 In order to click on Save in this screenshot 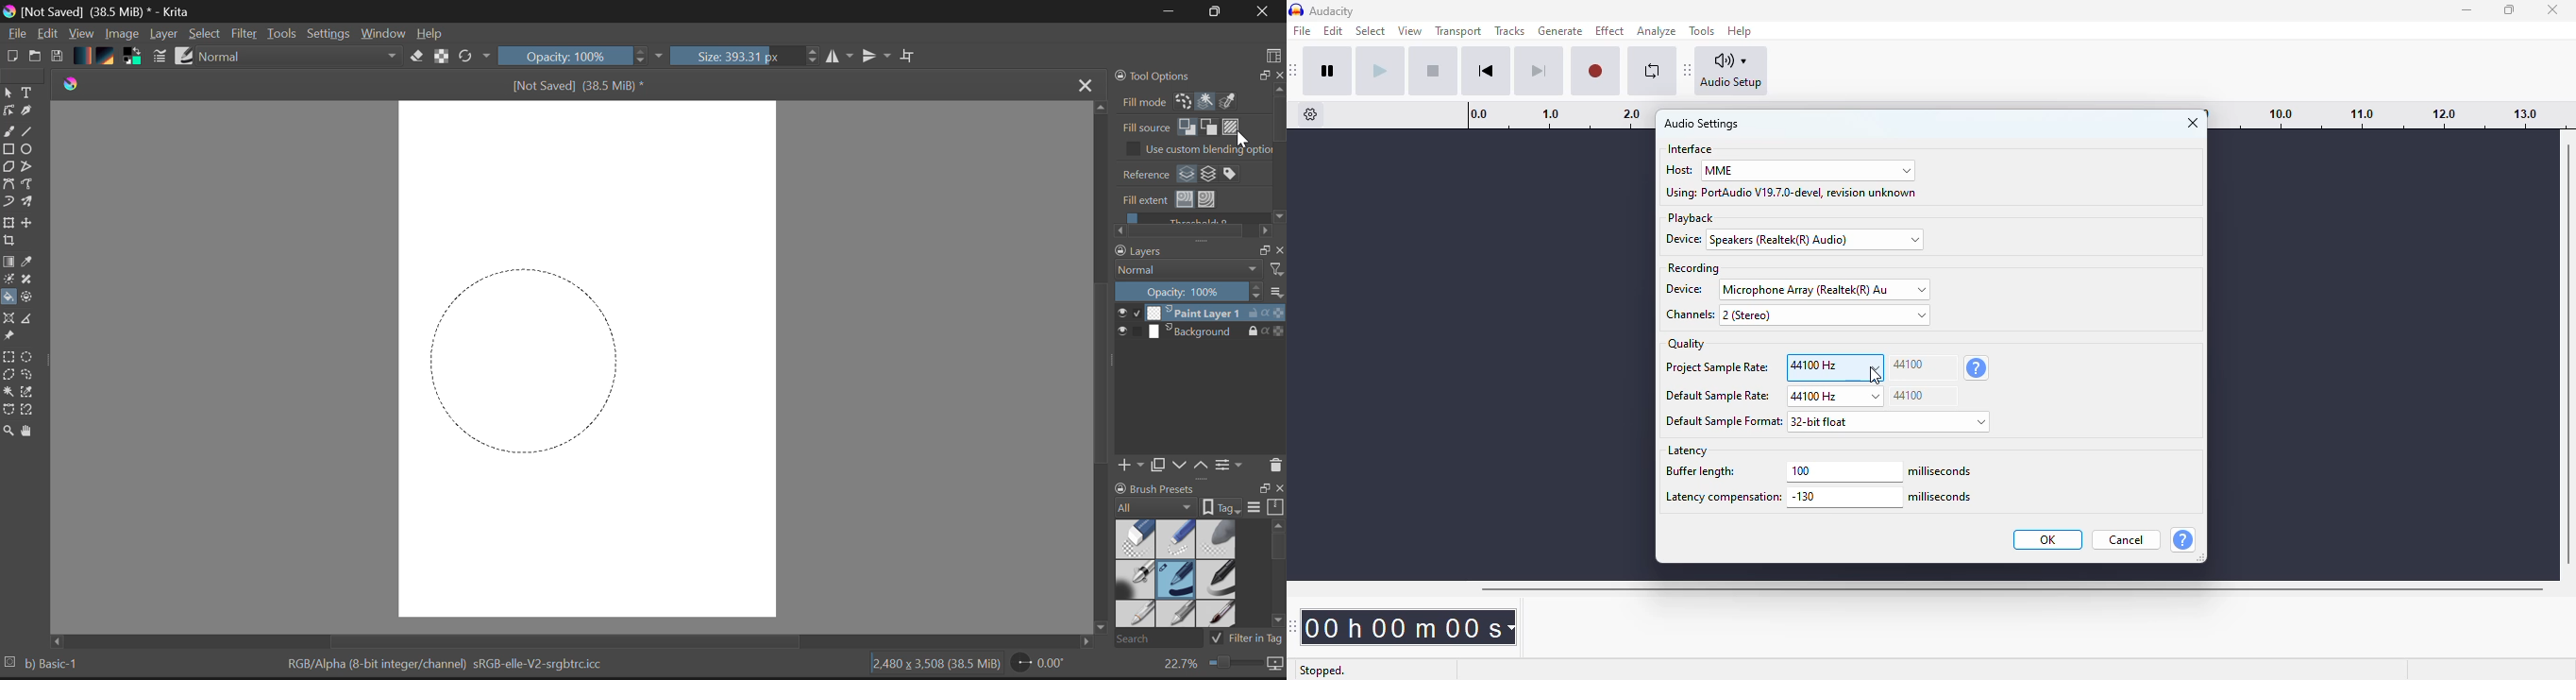, I will do `click(59, 56)`.